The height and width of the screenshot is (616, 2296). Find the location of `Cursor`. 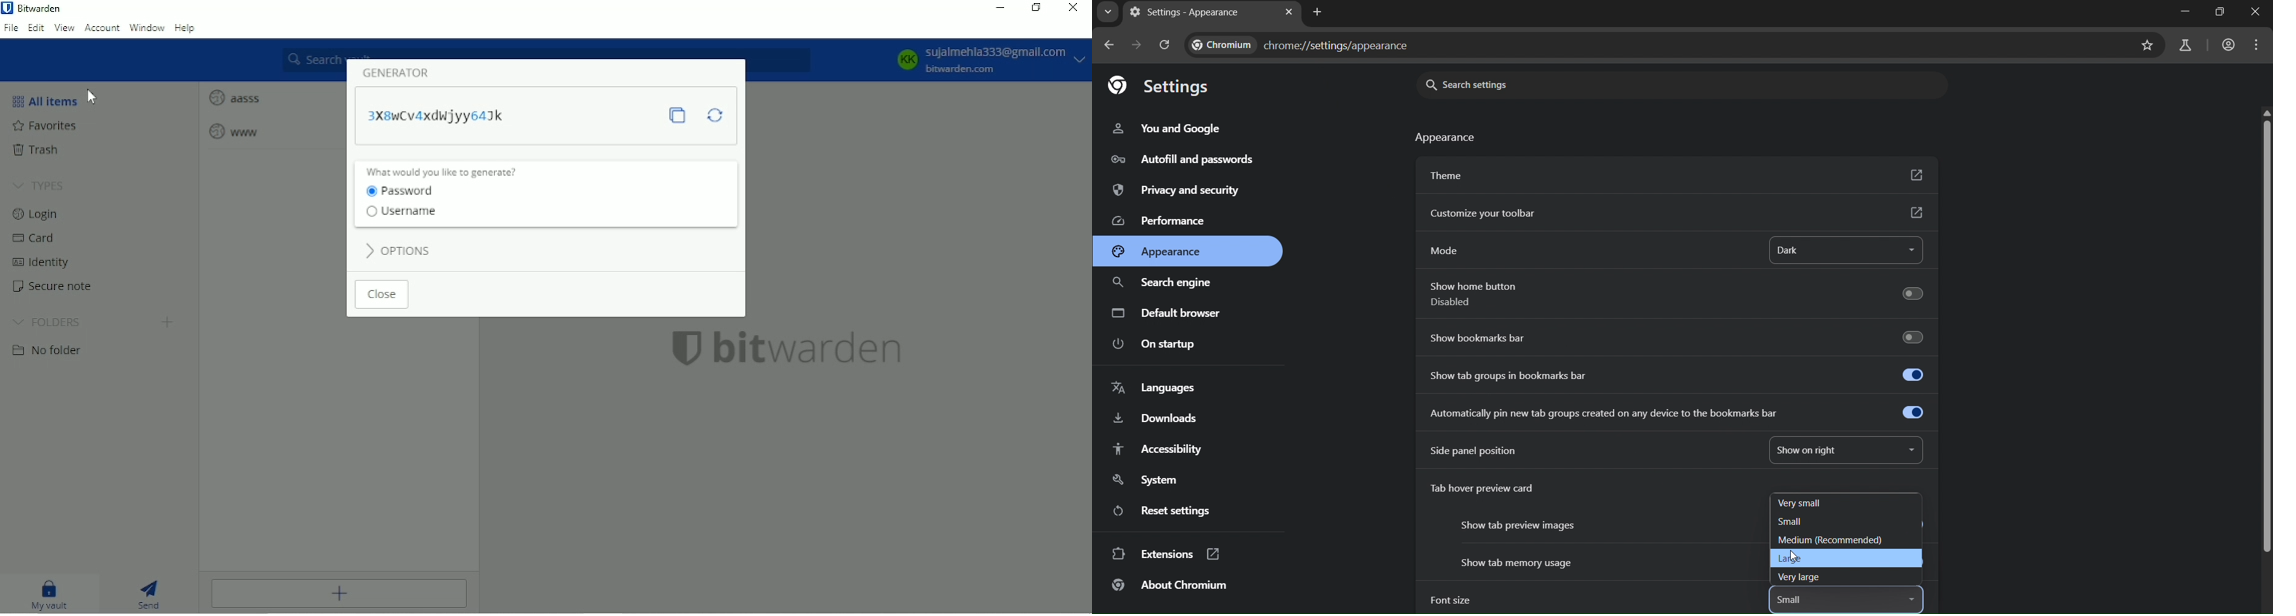

Cursor is located at coordinates (92, 97).